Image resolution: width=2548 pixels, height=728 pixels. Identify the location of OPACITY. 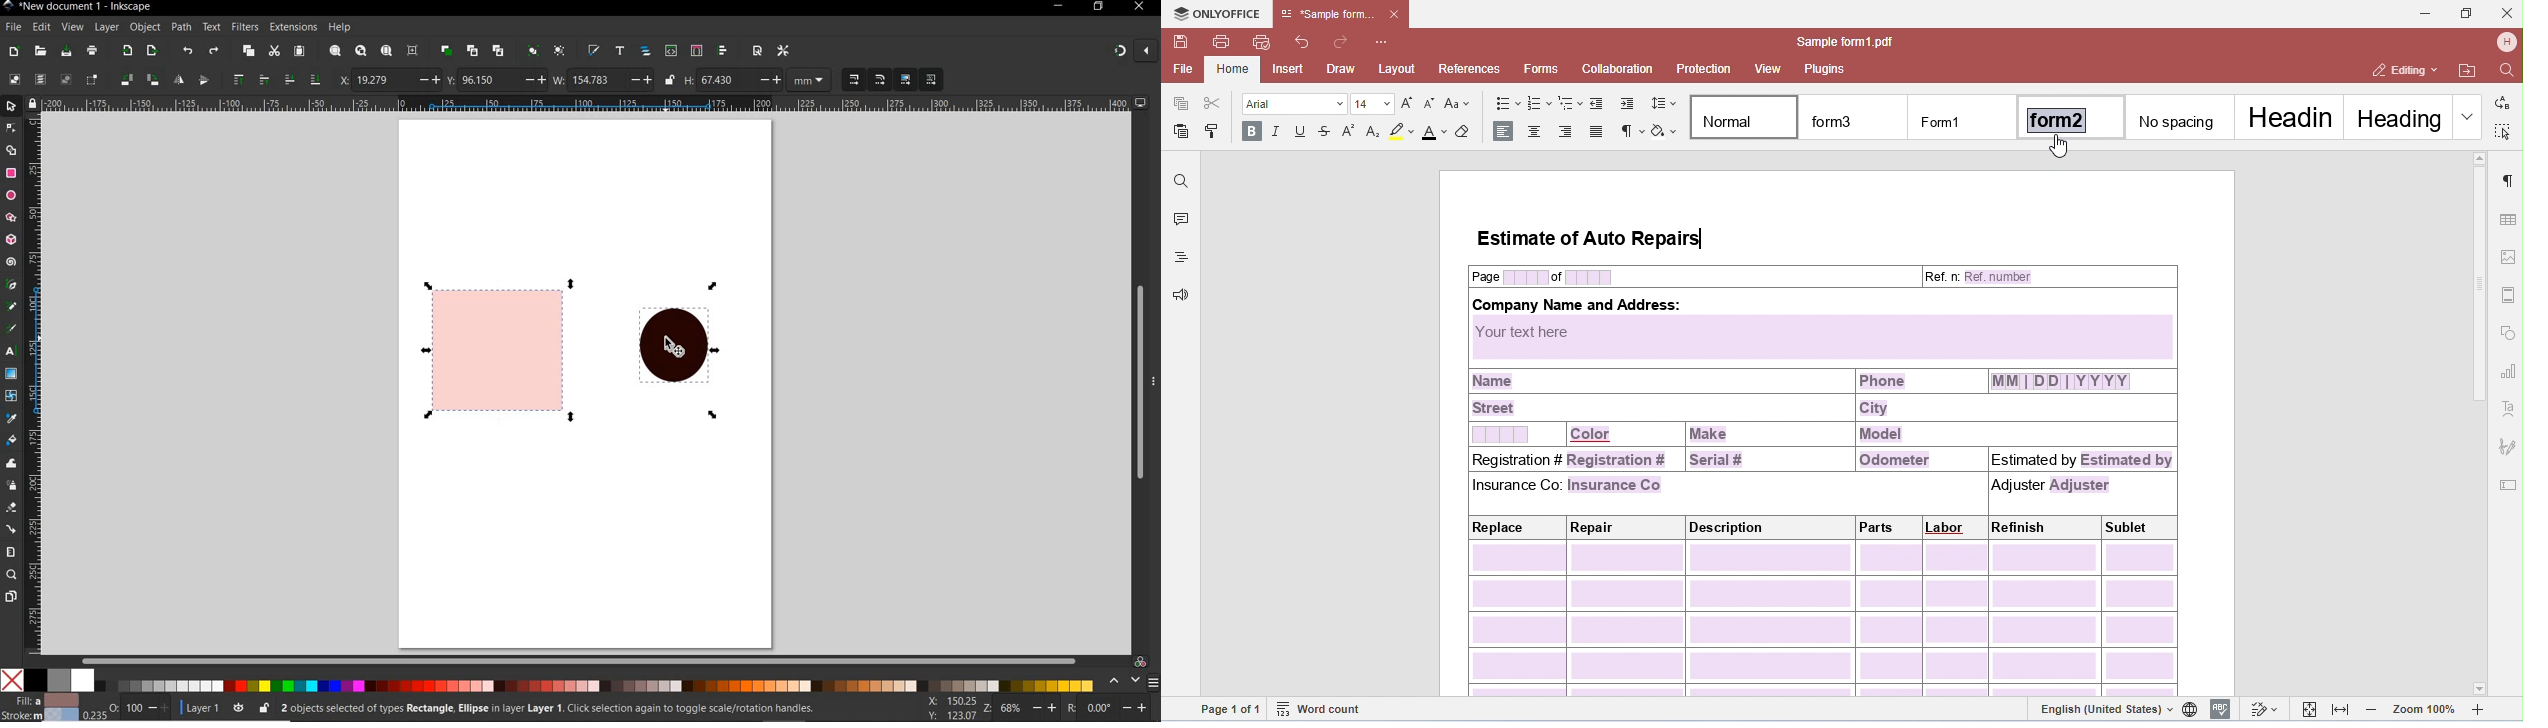
(126, 707).